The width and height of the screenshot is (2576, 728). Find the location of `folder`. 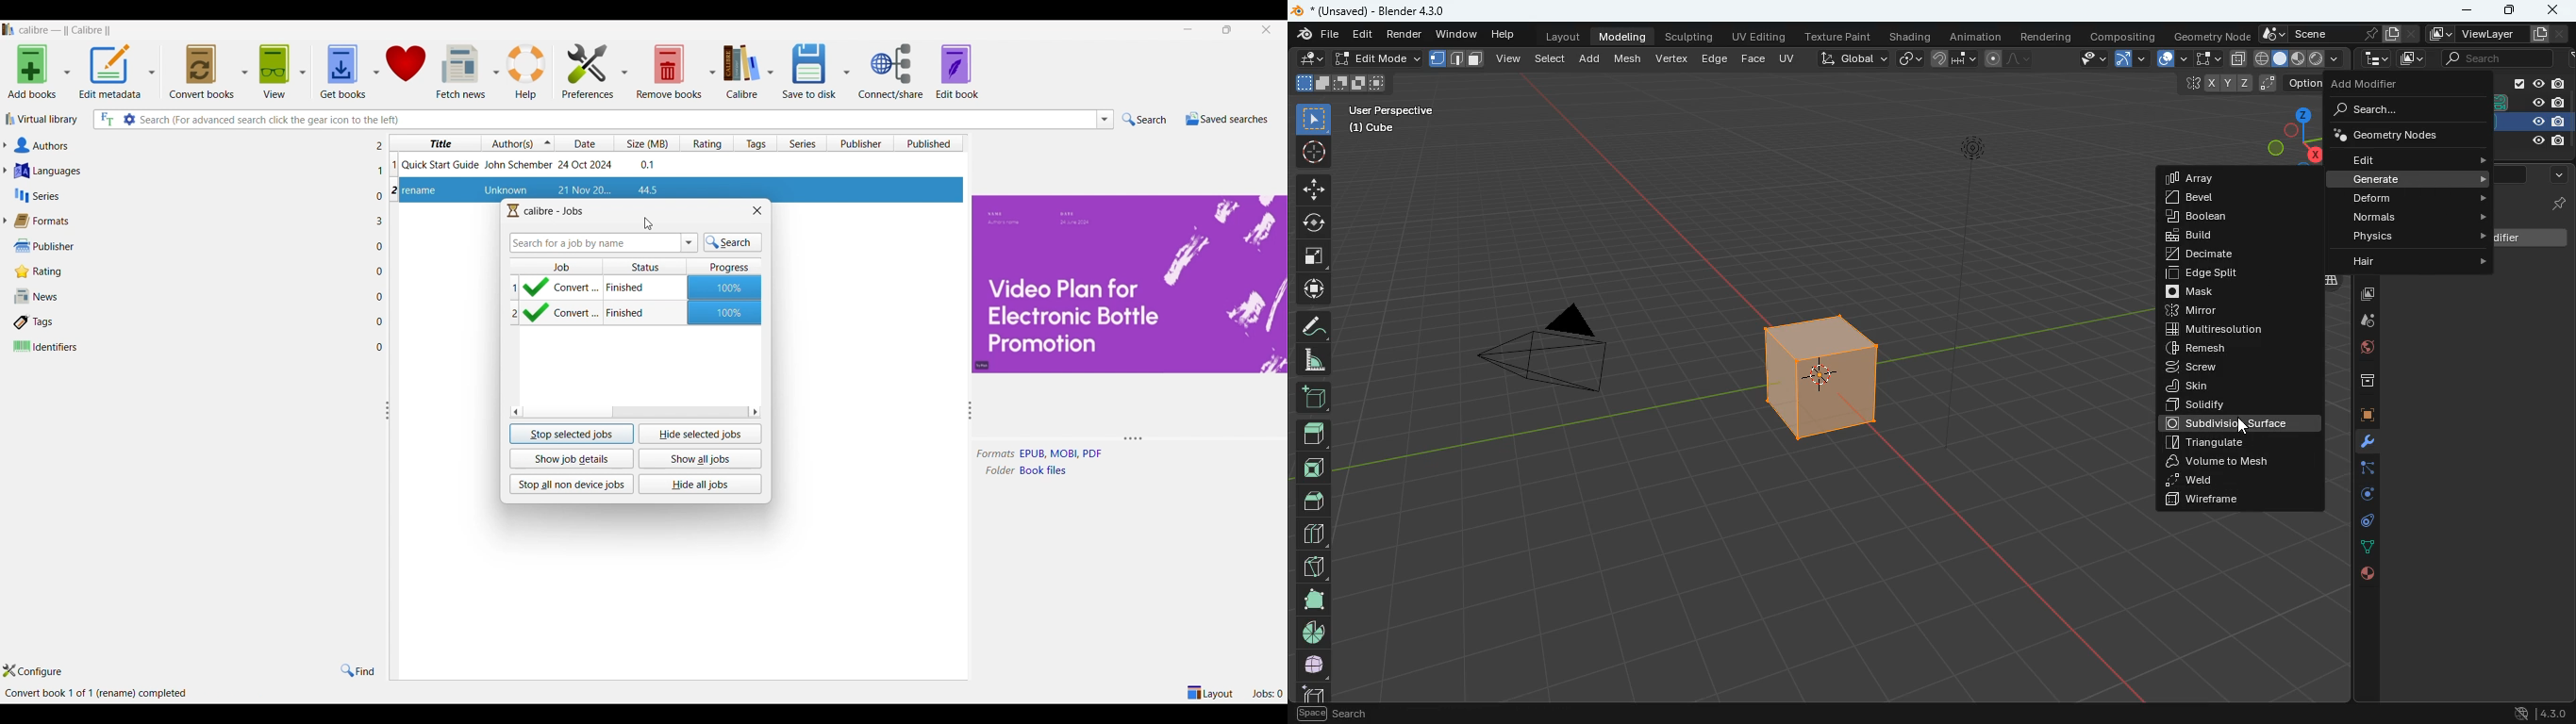

folder is located at coordinates (997, 471).